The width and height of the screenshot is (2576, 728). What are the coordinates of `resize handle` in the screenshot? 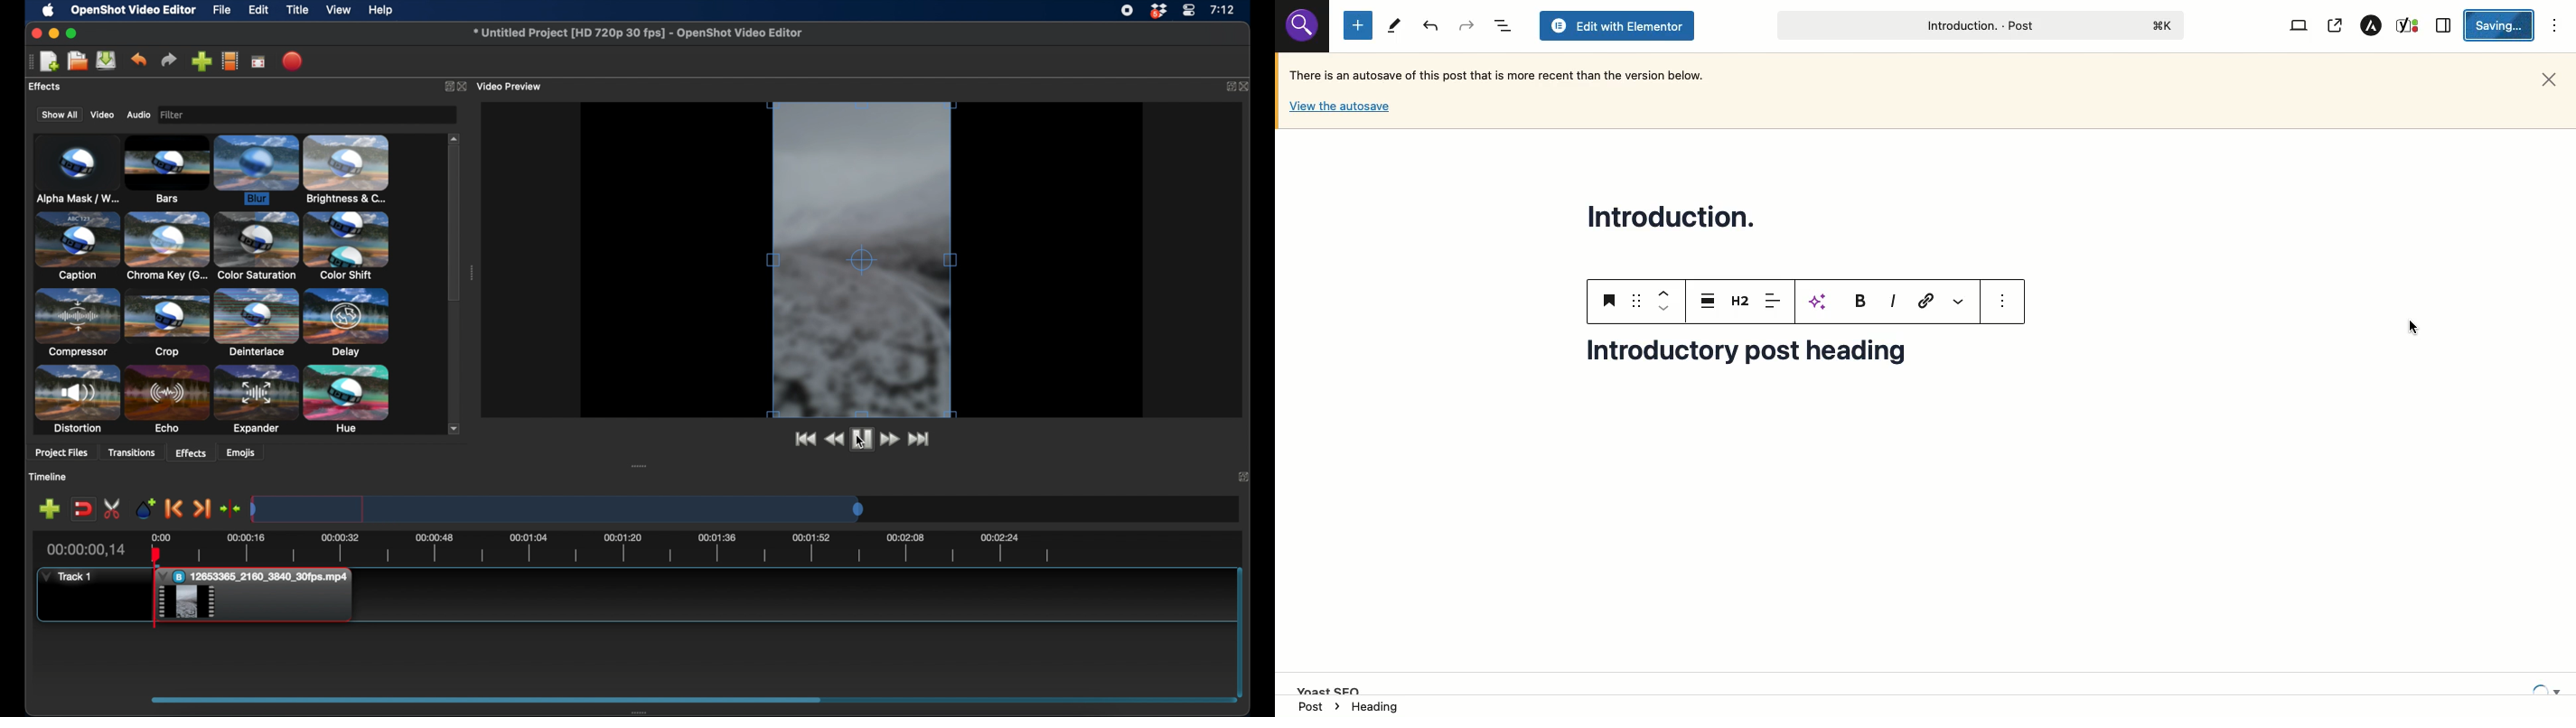 It's located at (862, 414).